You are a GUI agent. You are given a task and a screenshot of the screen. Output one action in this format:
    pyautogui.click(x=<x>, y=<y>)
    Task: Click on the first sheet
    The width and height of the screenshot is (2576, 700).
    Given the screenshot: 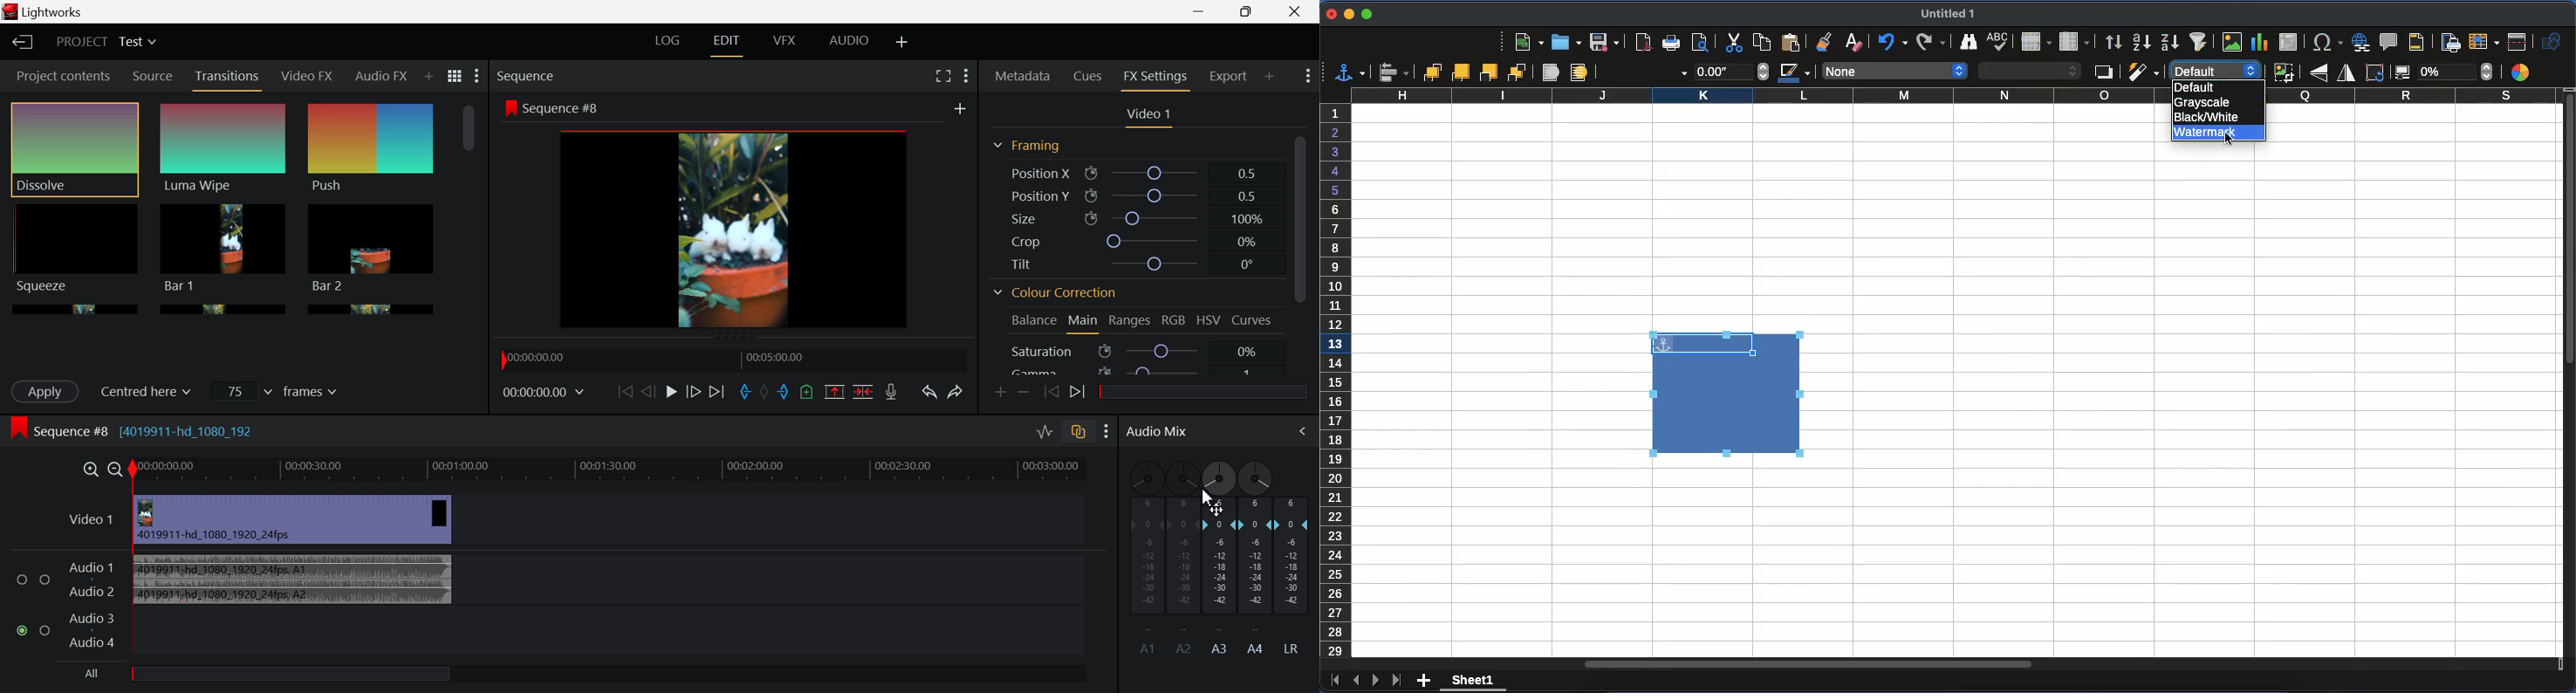 What is the action you would take?
    pyautogui.click(x=1334, y=683)
    